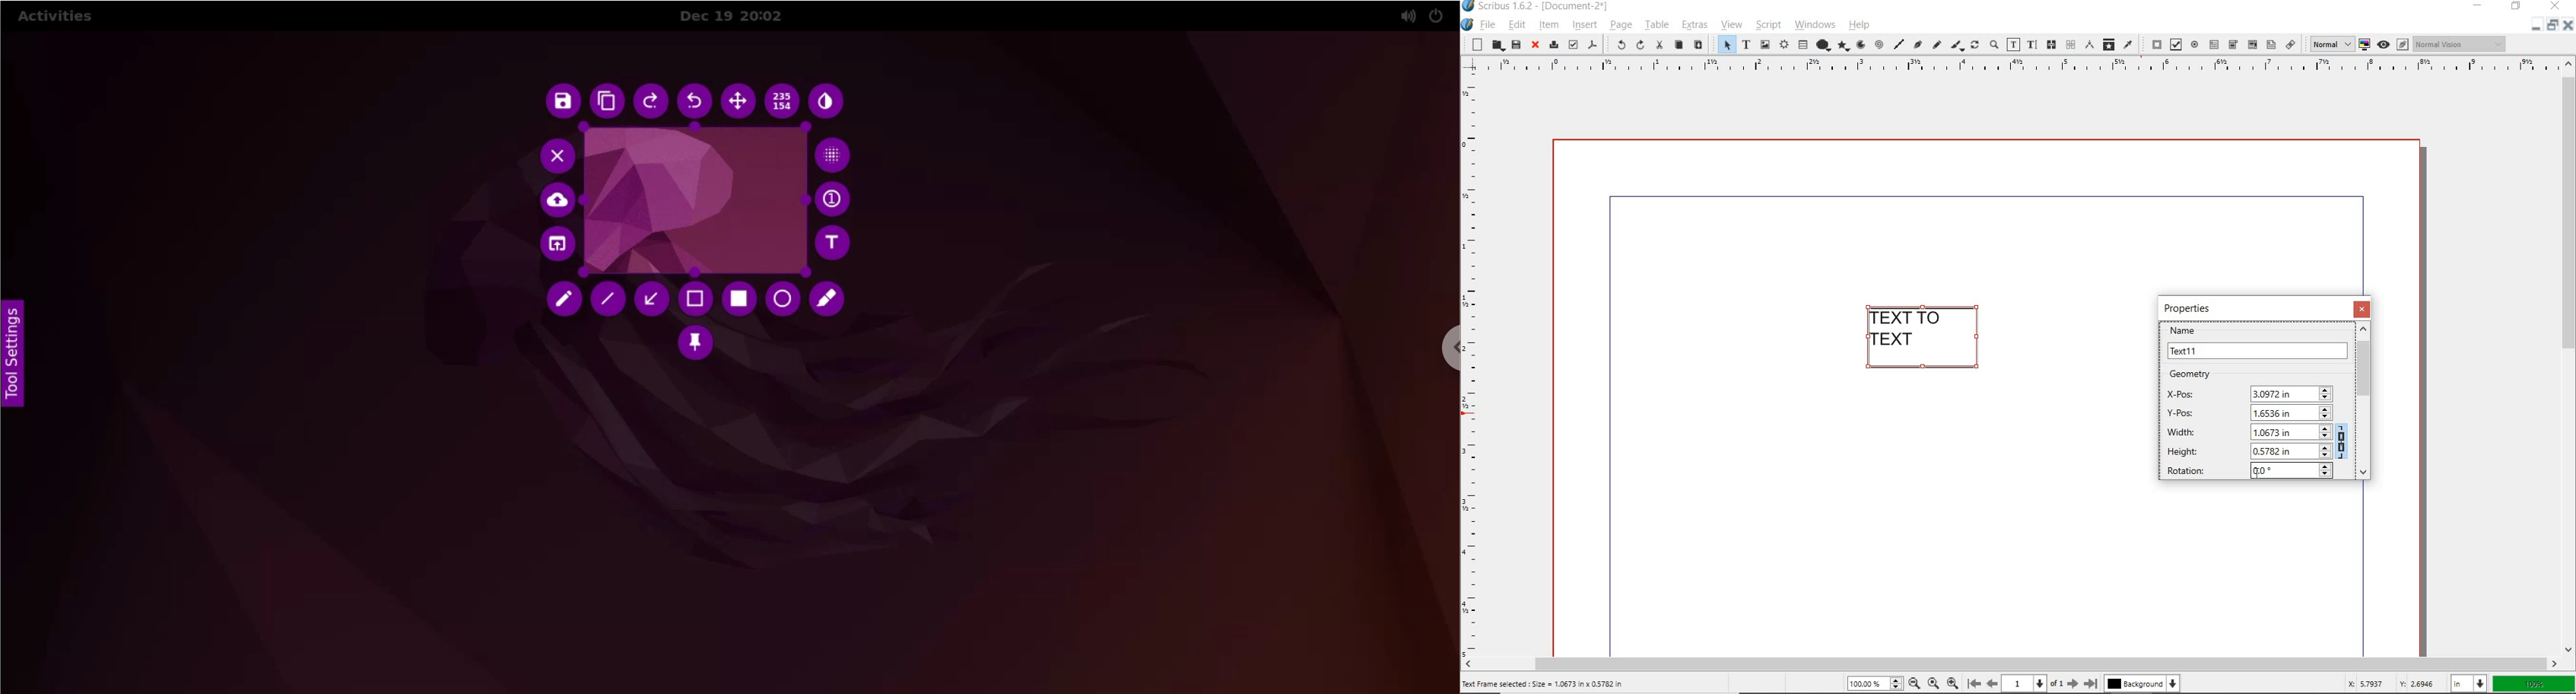 The image size is (2576, 700). What do you see at coordinates (2569, 29) in the screenshot?
I see `close` at bounding box center [2569, 29].